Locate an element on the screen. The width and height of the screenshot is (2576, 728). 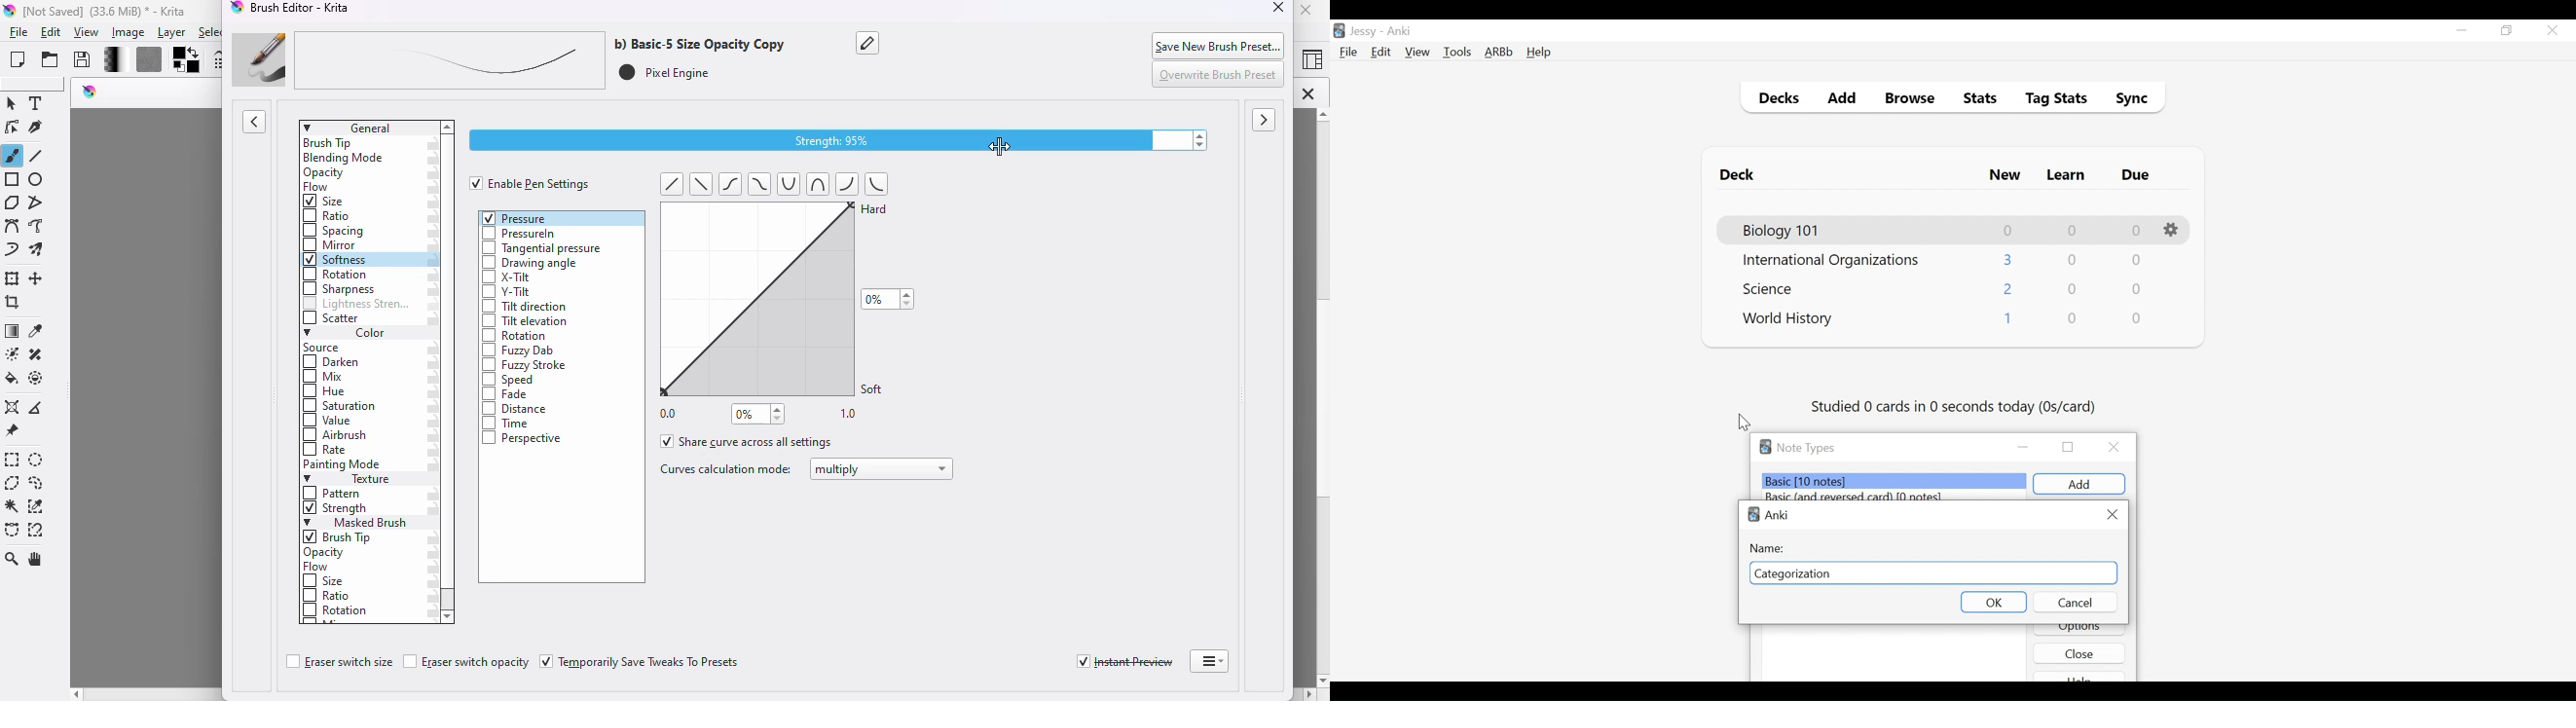
 is located at coordinates (2073, 319).